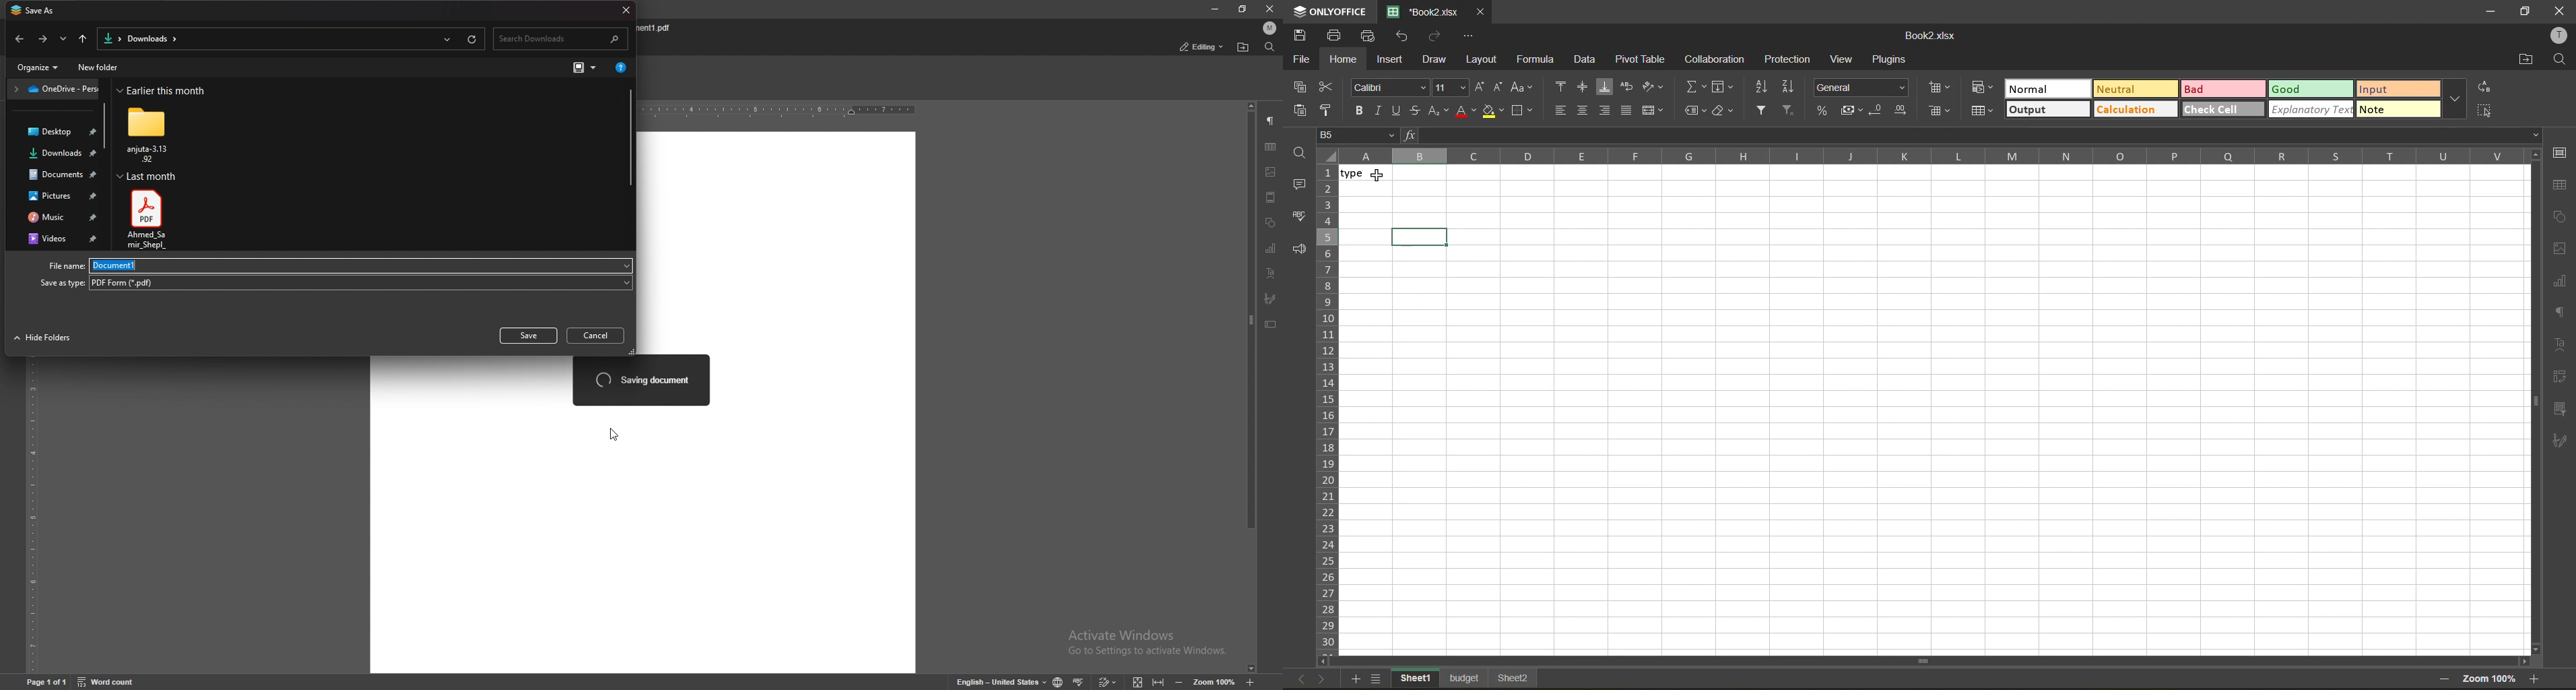  What do you see at coordinates (1628, 113) in the screenshot?
I see `justified` at bounding box center [1628, 113].